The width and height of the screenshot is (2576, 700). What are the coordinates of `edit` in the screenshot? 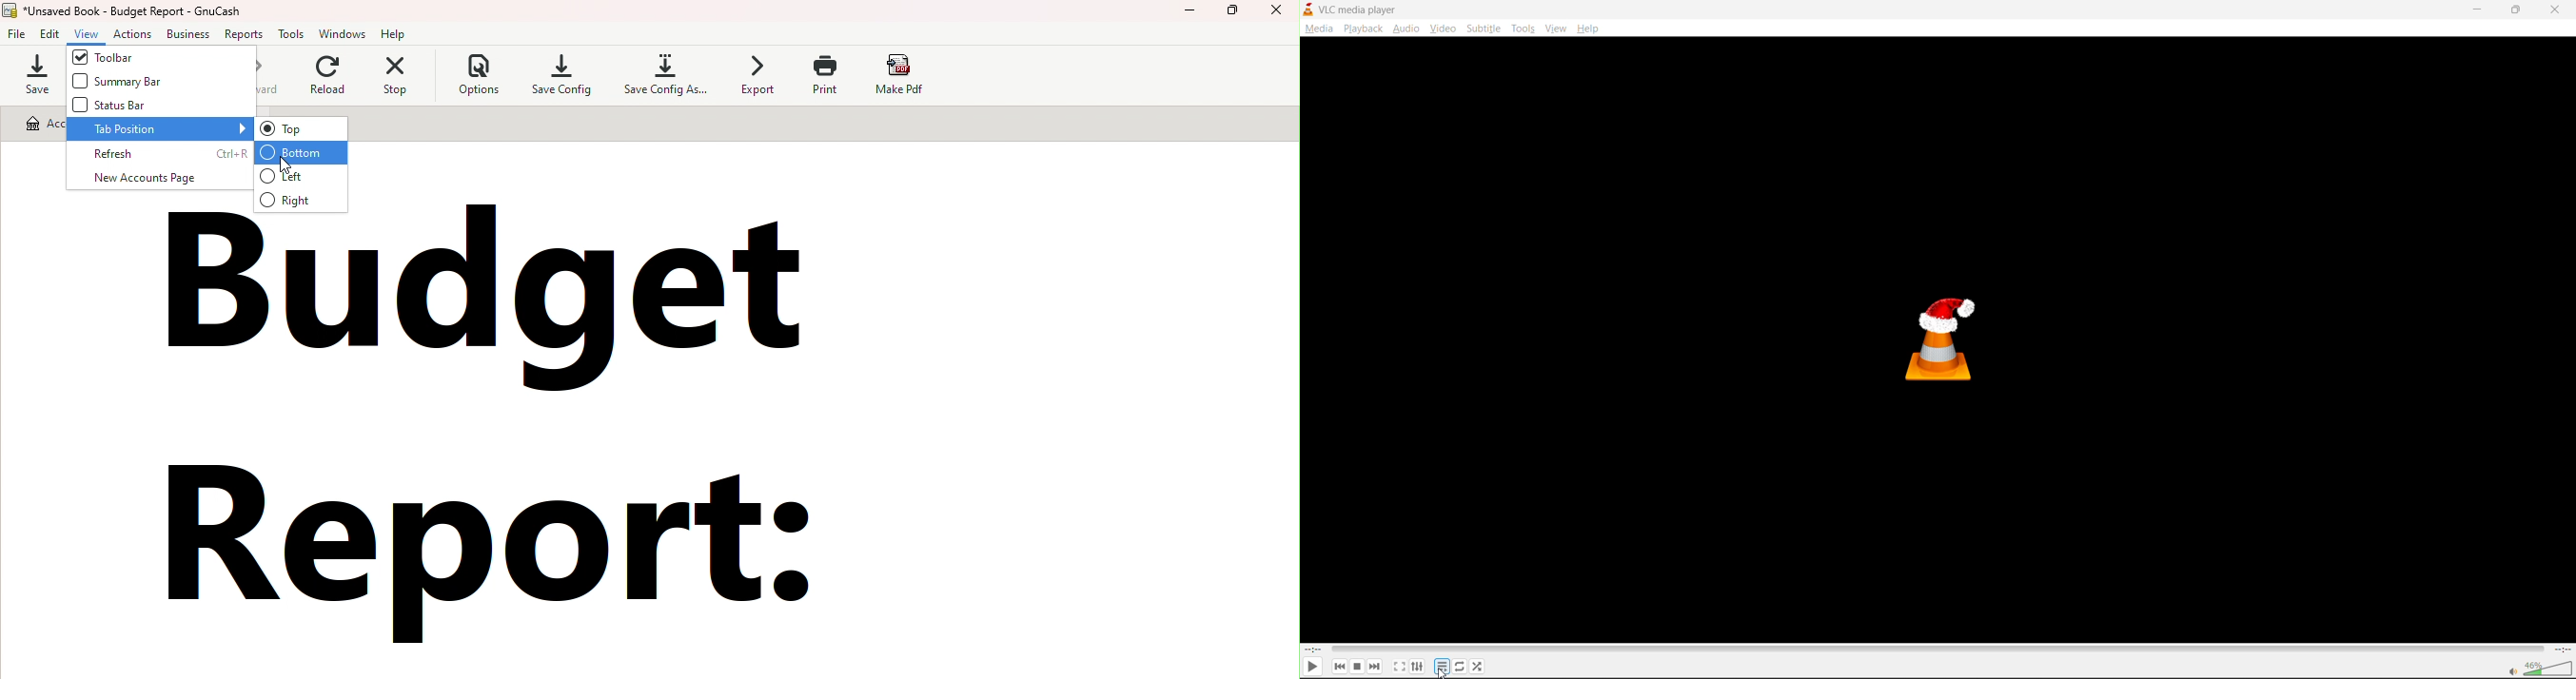 It's located at (54, 33).